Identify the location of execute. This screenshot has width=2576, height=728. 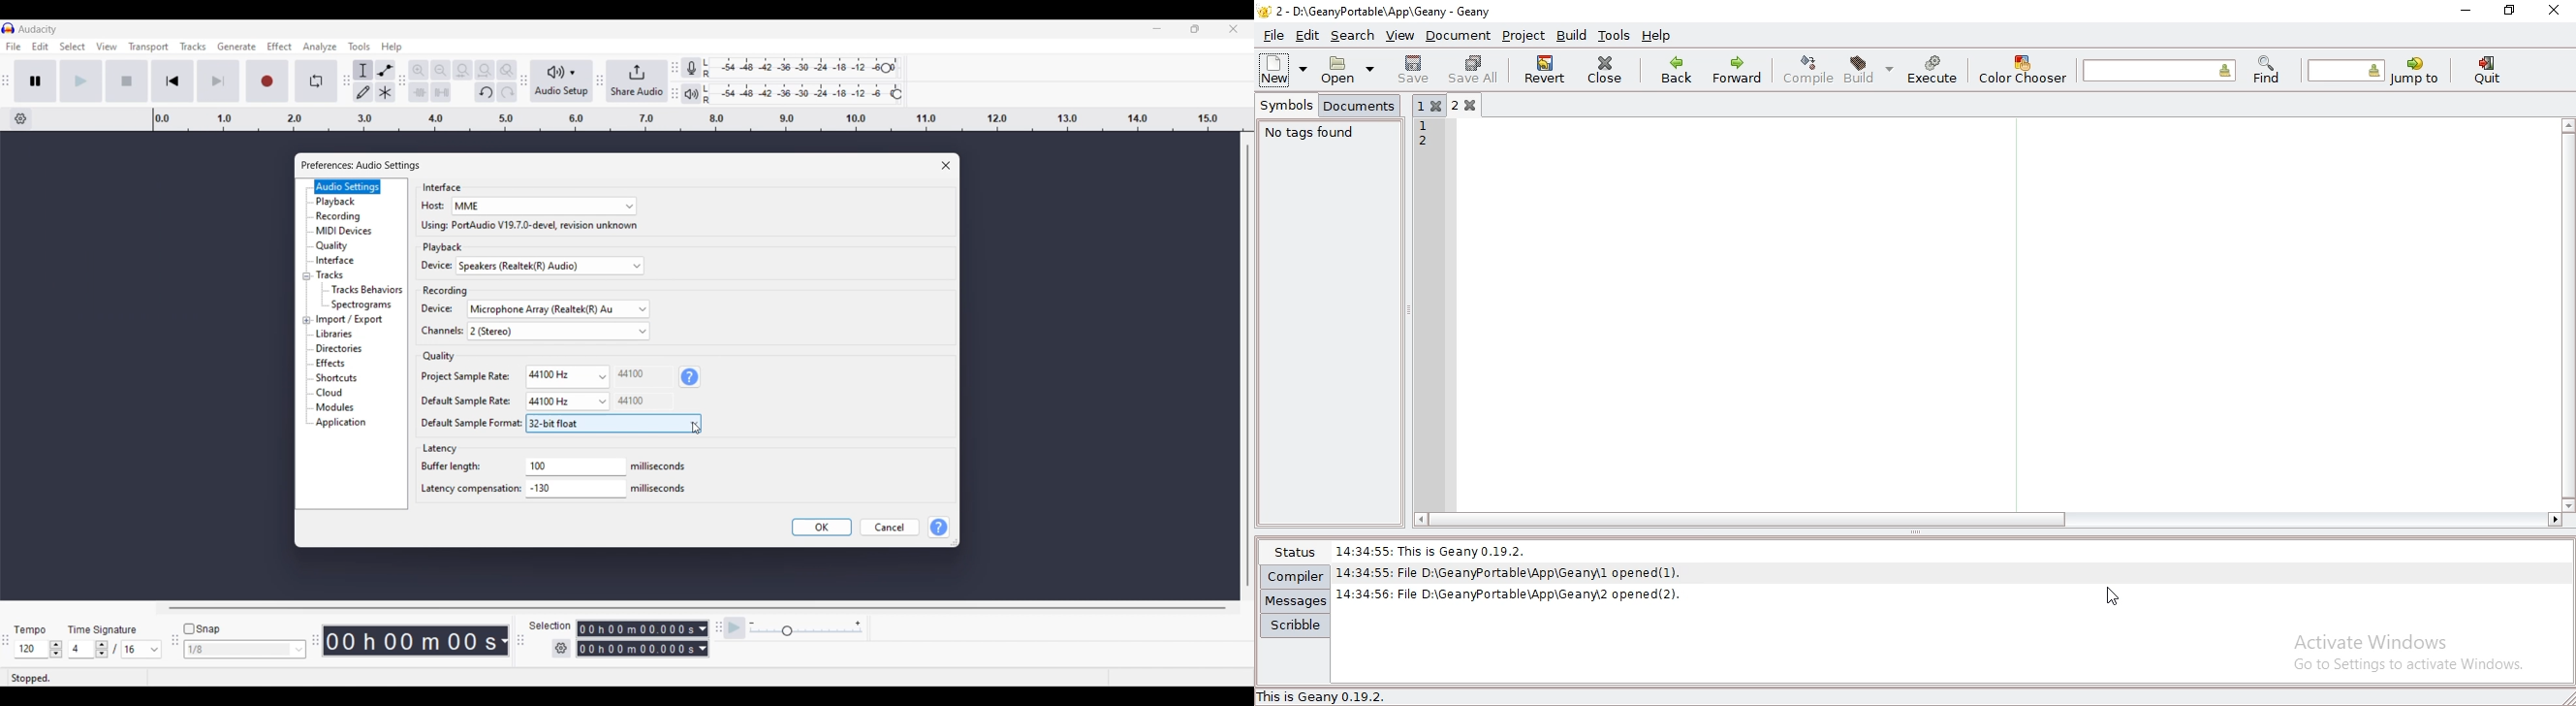
(1933, 70).